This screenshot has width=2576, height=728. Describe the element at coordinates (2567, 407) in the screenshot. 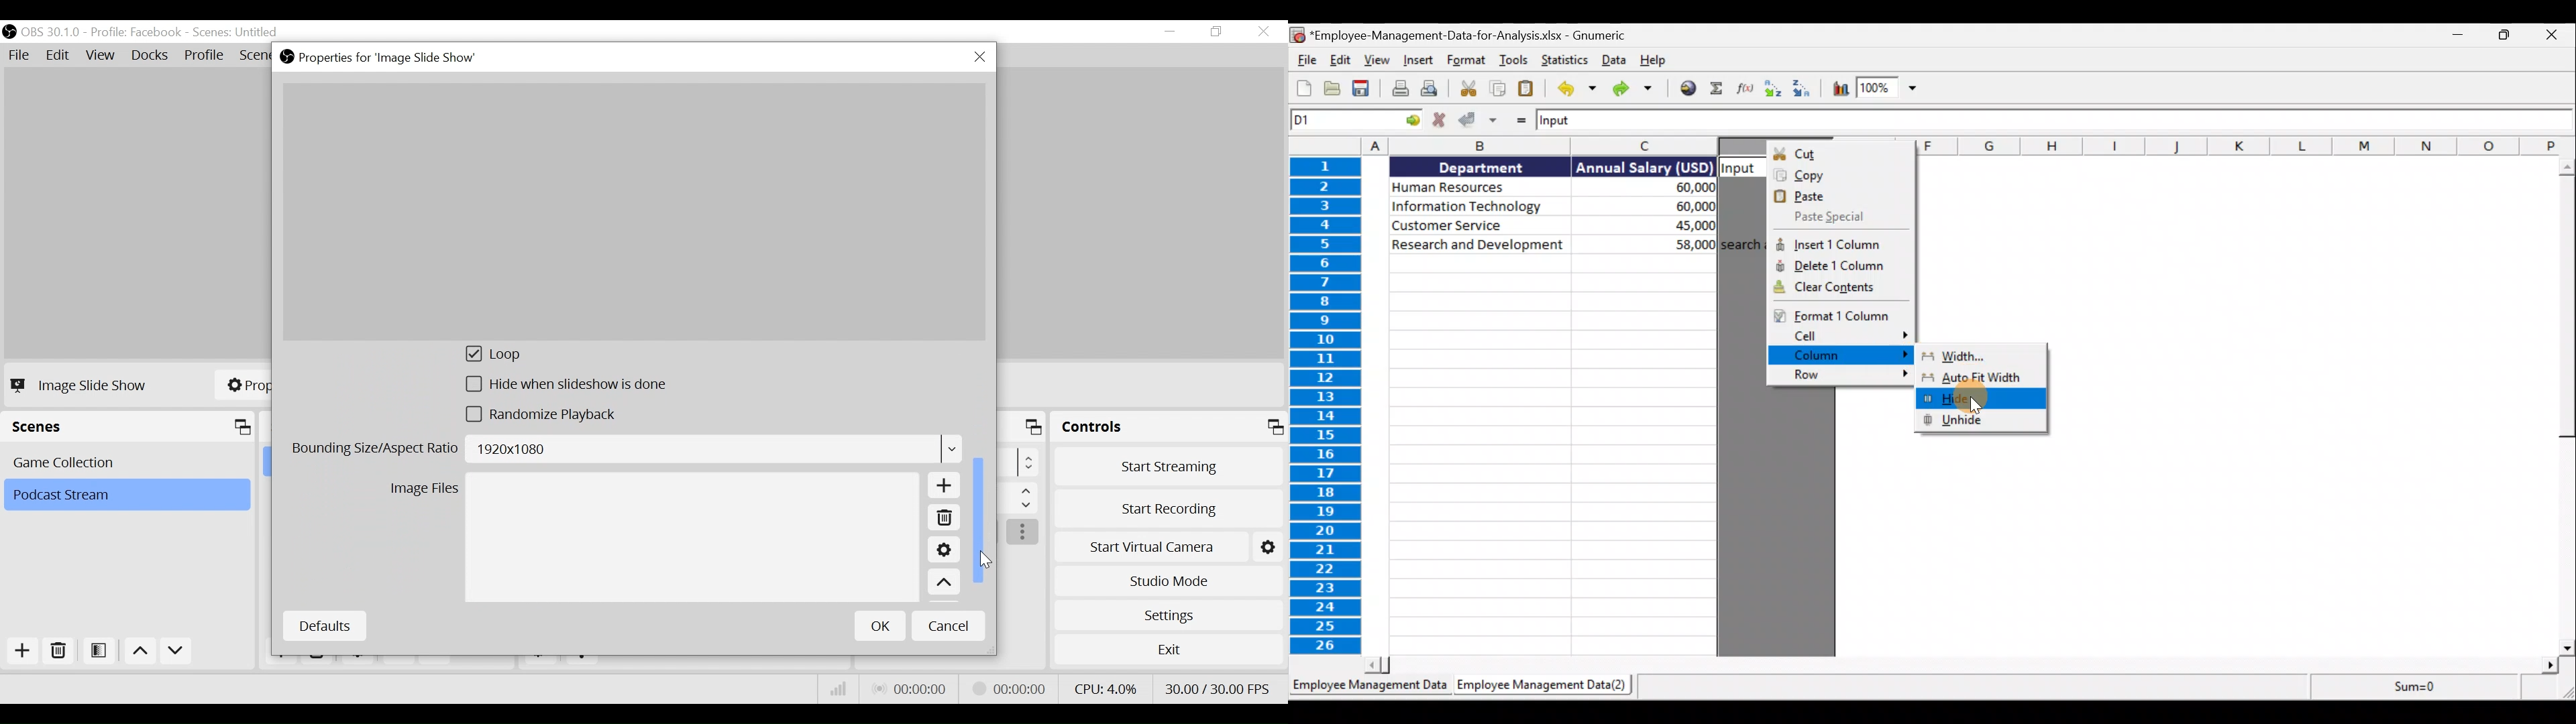

I see `Scroll bar` at that location.